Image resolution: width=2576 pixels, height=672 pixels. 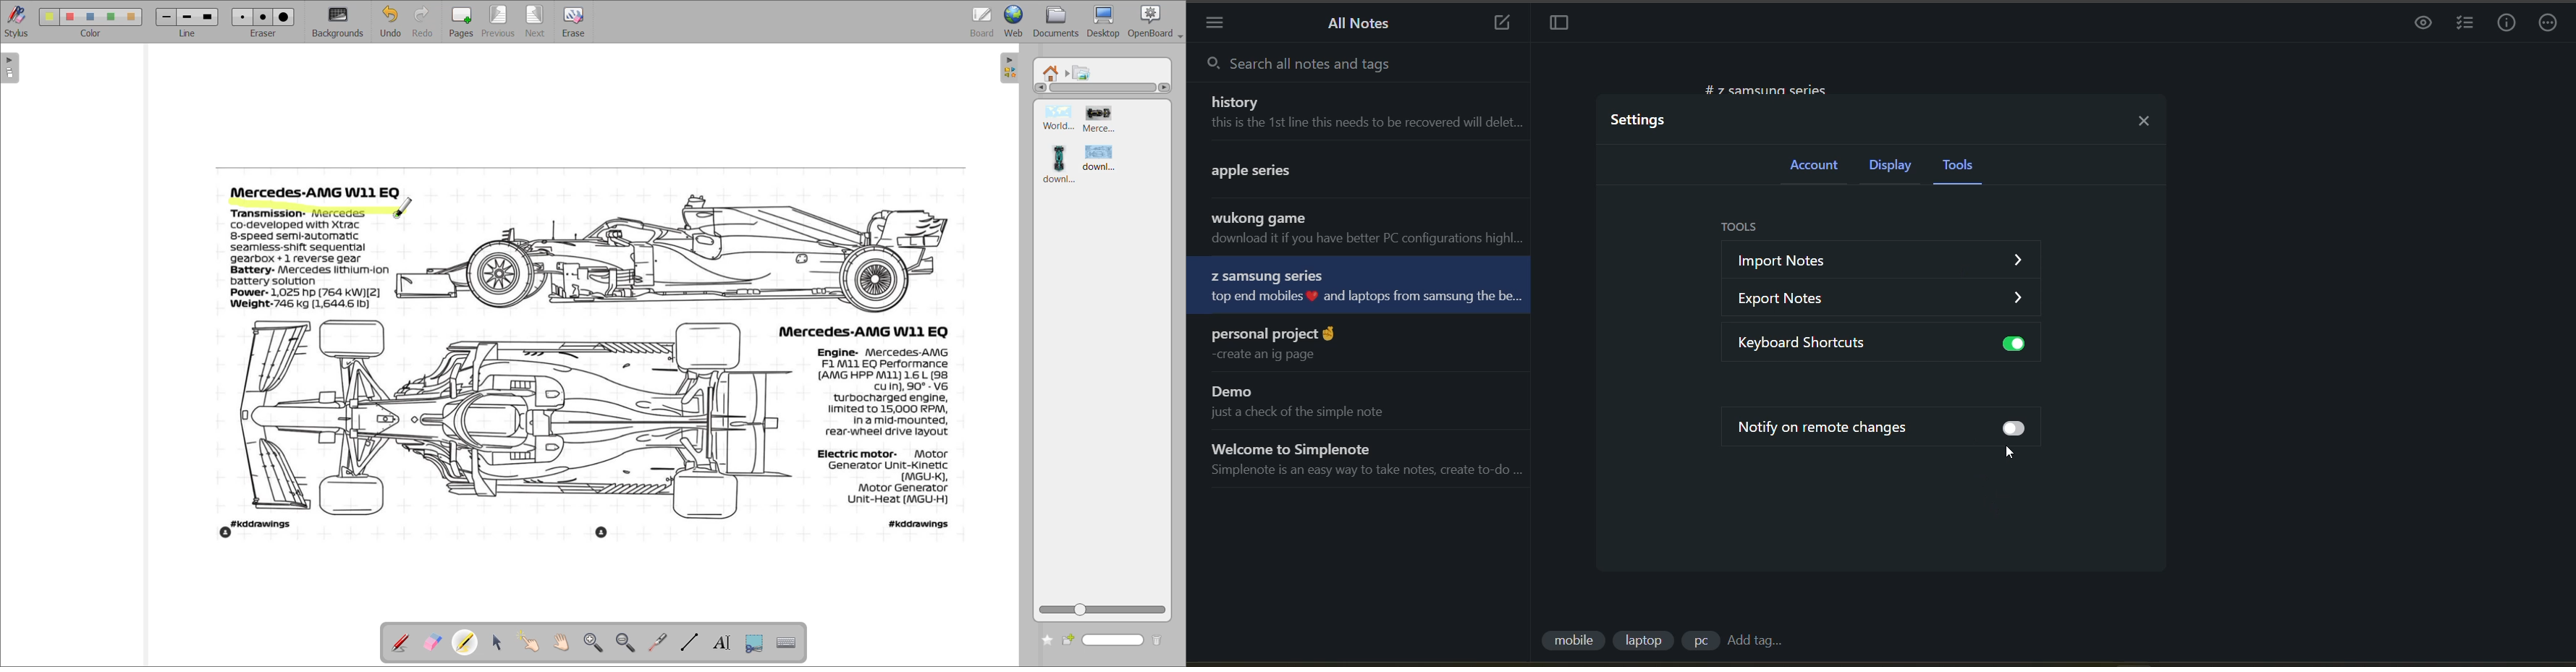 What do you see at coordinates (1367, 115) in the screenshot?
I see `note title and preview` at bounding box center [1367, 115].